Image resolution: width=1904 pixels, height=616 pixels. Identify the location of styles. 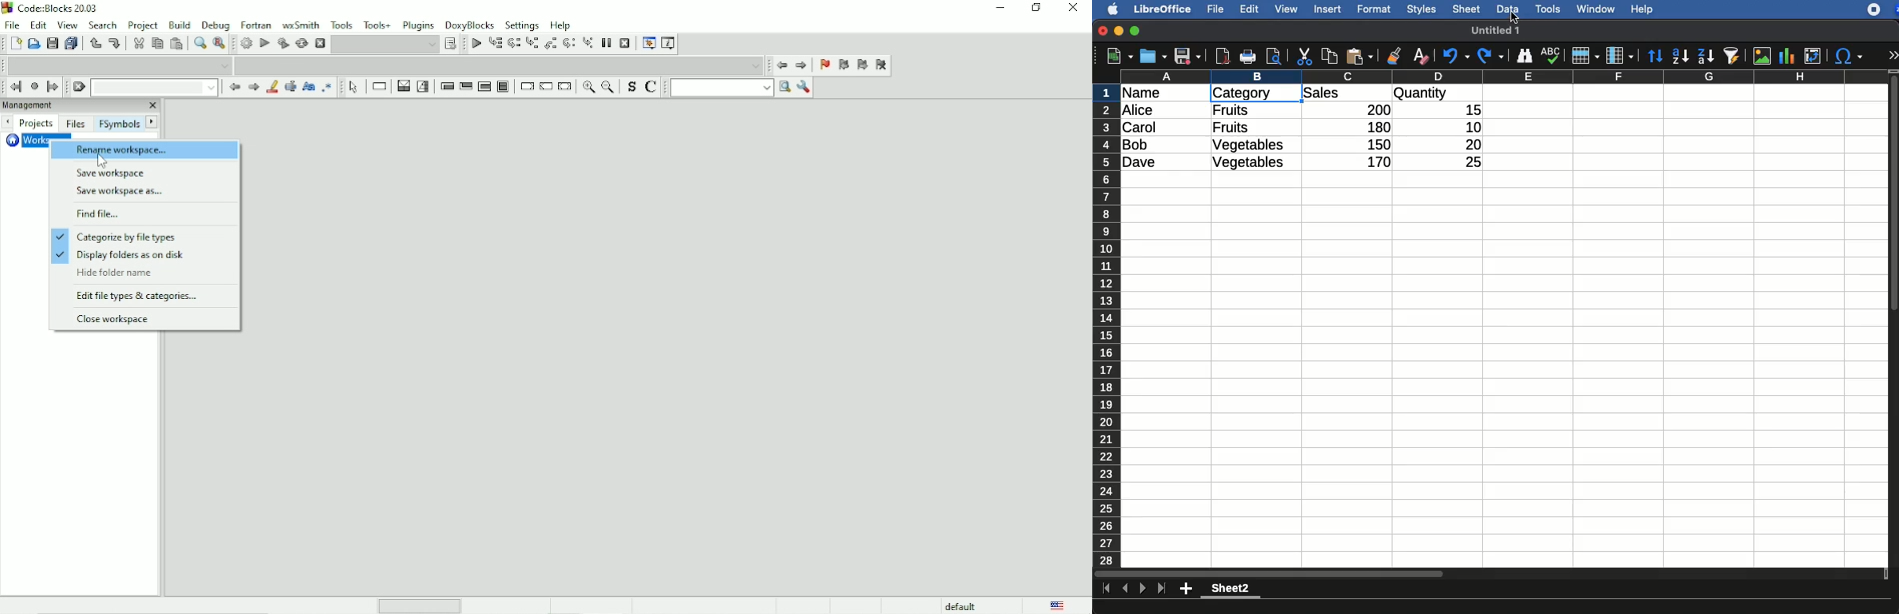
(1420, 11).